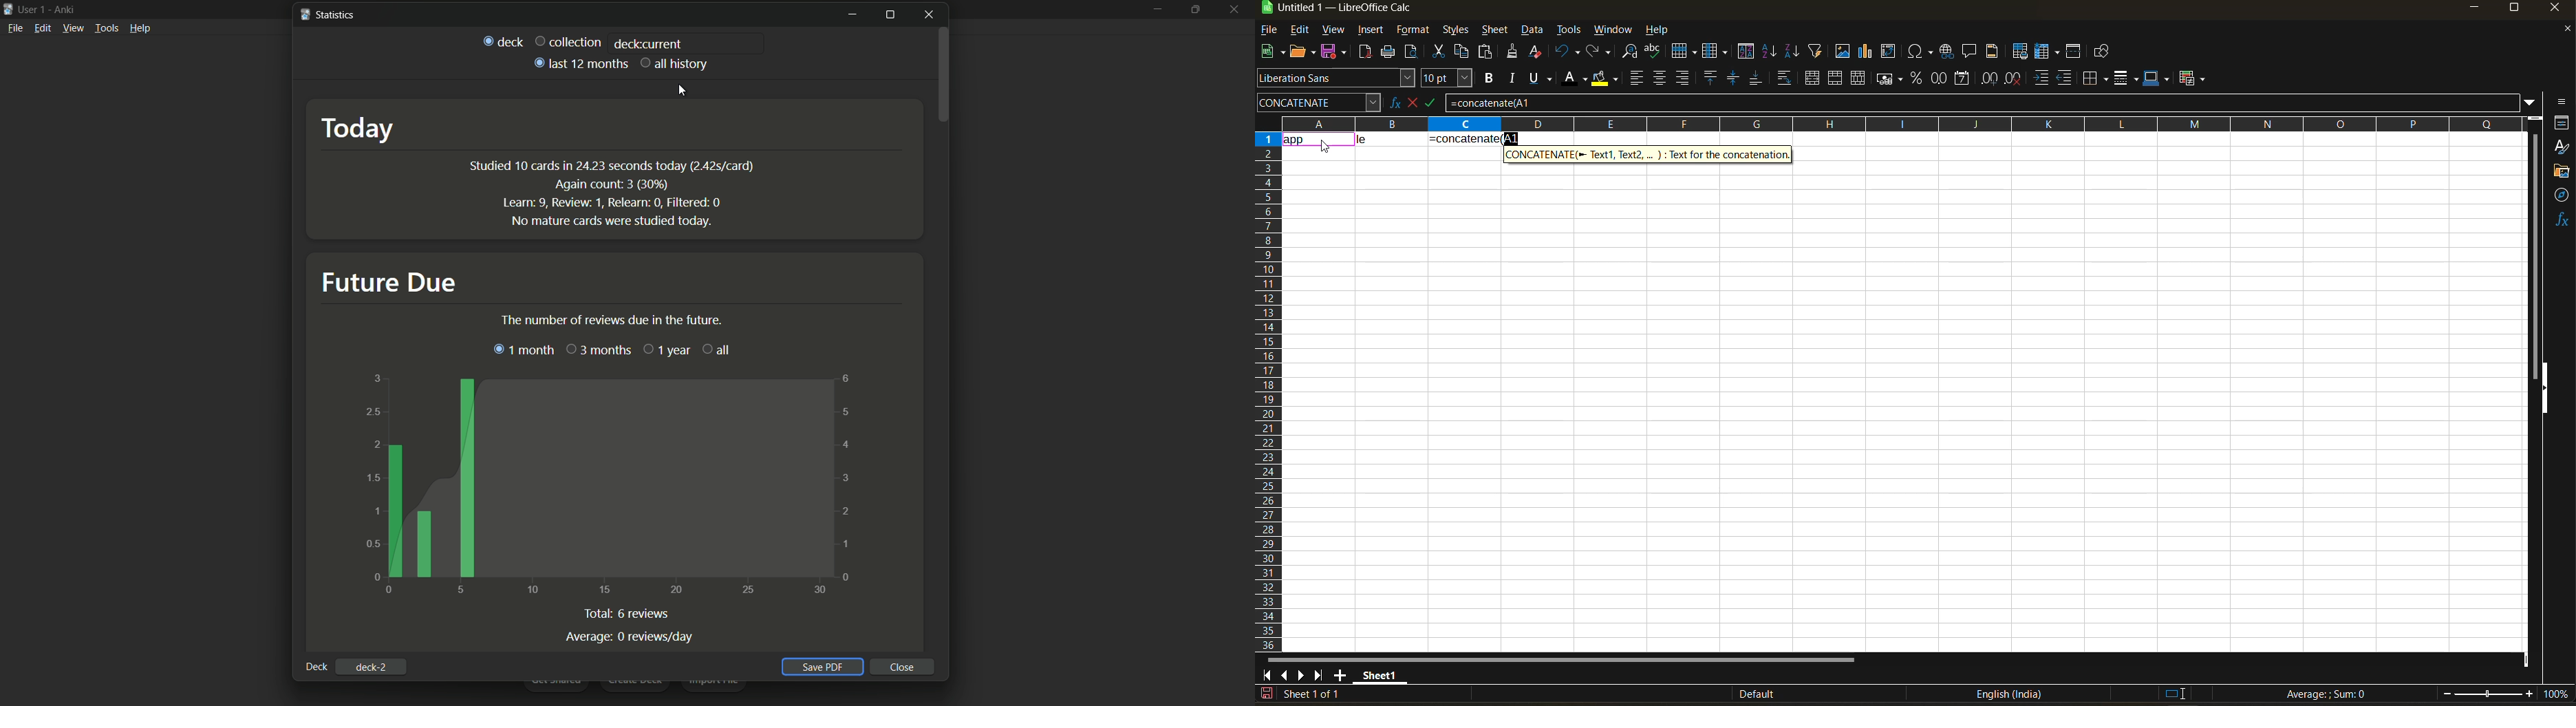 The height and width of the screenshot is (728, 2576). Describe the element at coordinates (1364, 53) in the screenshot. I see `export directly as pdf` at that location.